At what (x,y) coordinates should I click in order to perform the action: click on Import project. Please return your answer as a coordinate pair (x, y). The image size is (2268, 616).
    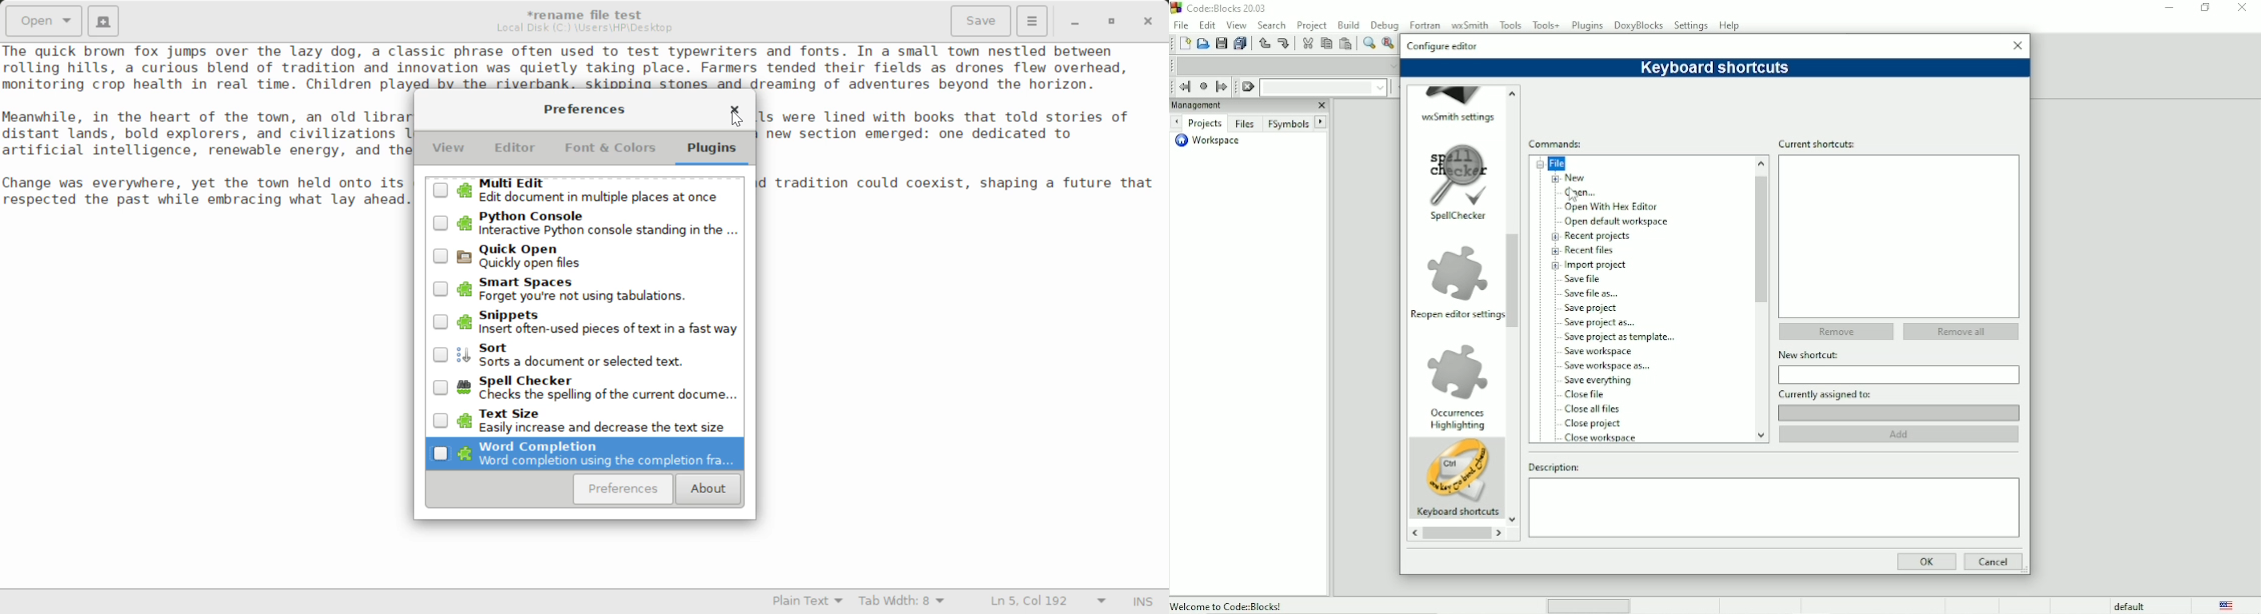
    Looking at the image, I should click on (1598, 265).